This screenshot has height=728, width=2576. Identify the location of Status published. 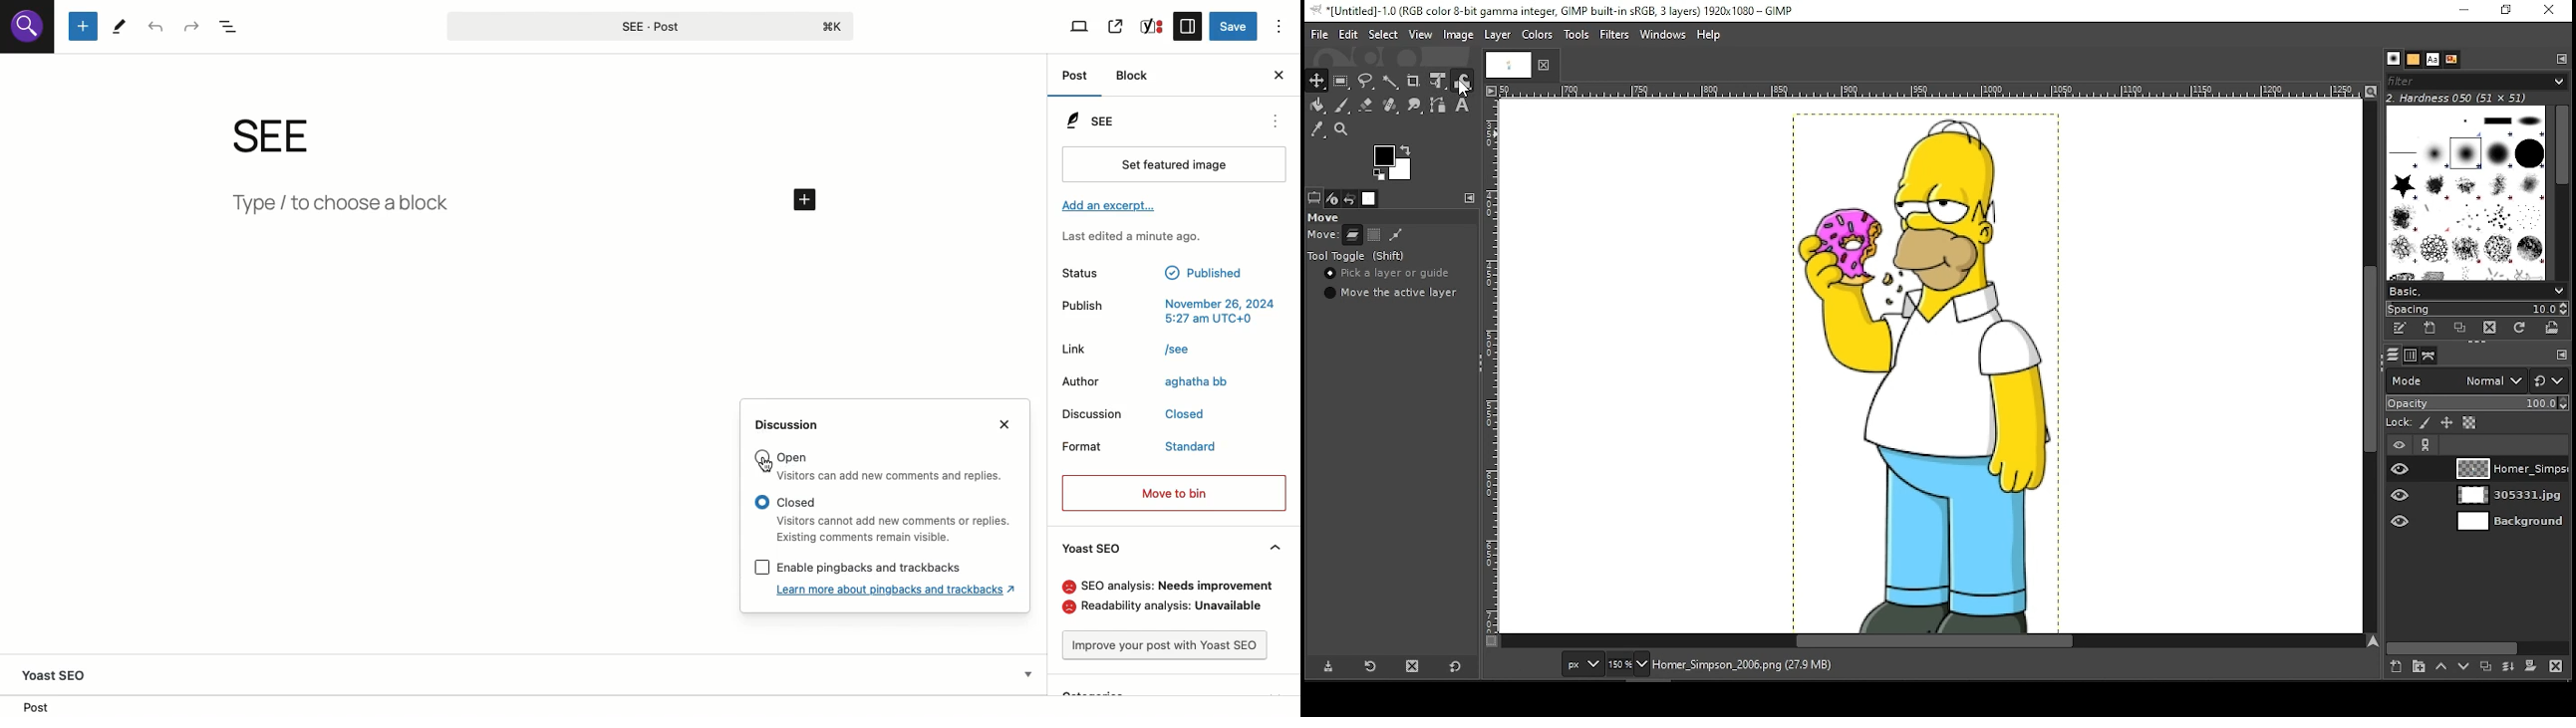
(1158, 273).